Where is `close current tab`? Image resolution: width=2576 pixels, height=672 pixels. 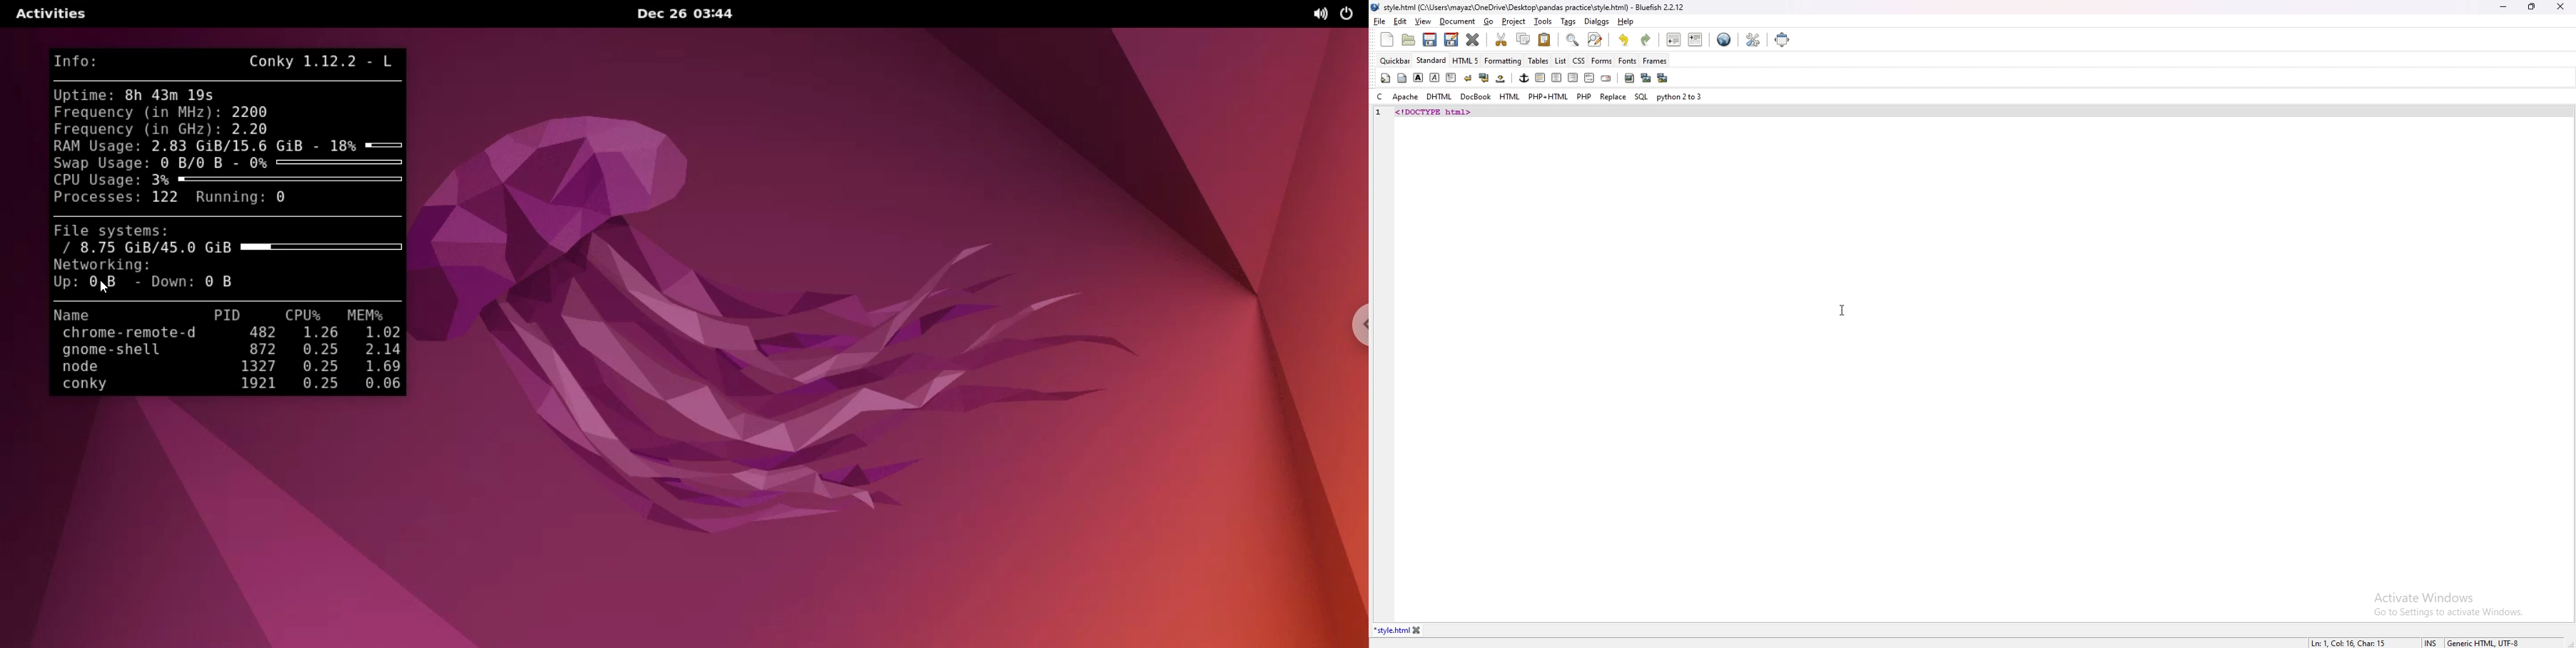
close current tab is located at coordinates (1474, 40).